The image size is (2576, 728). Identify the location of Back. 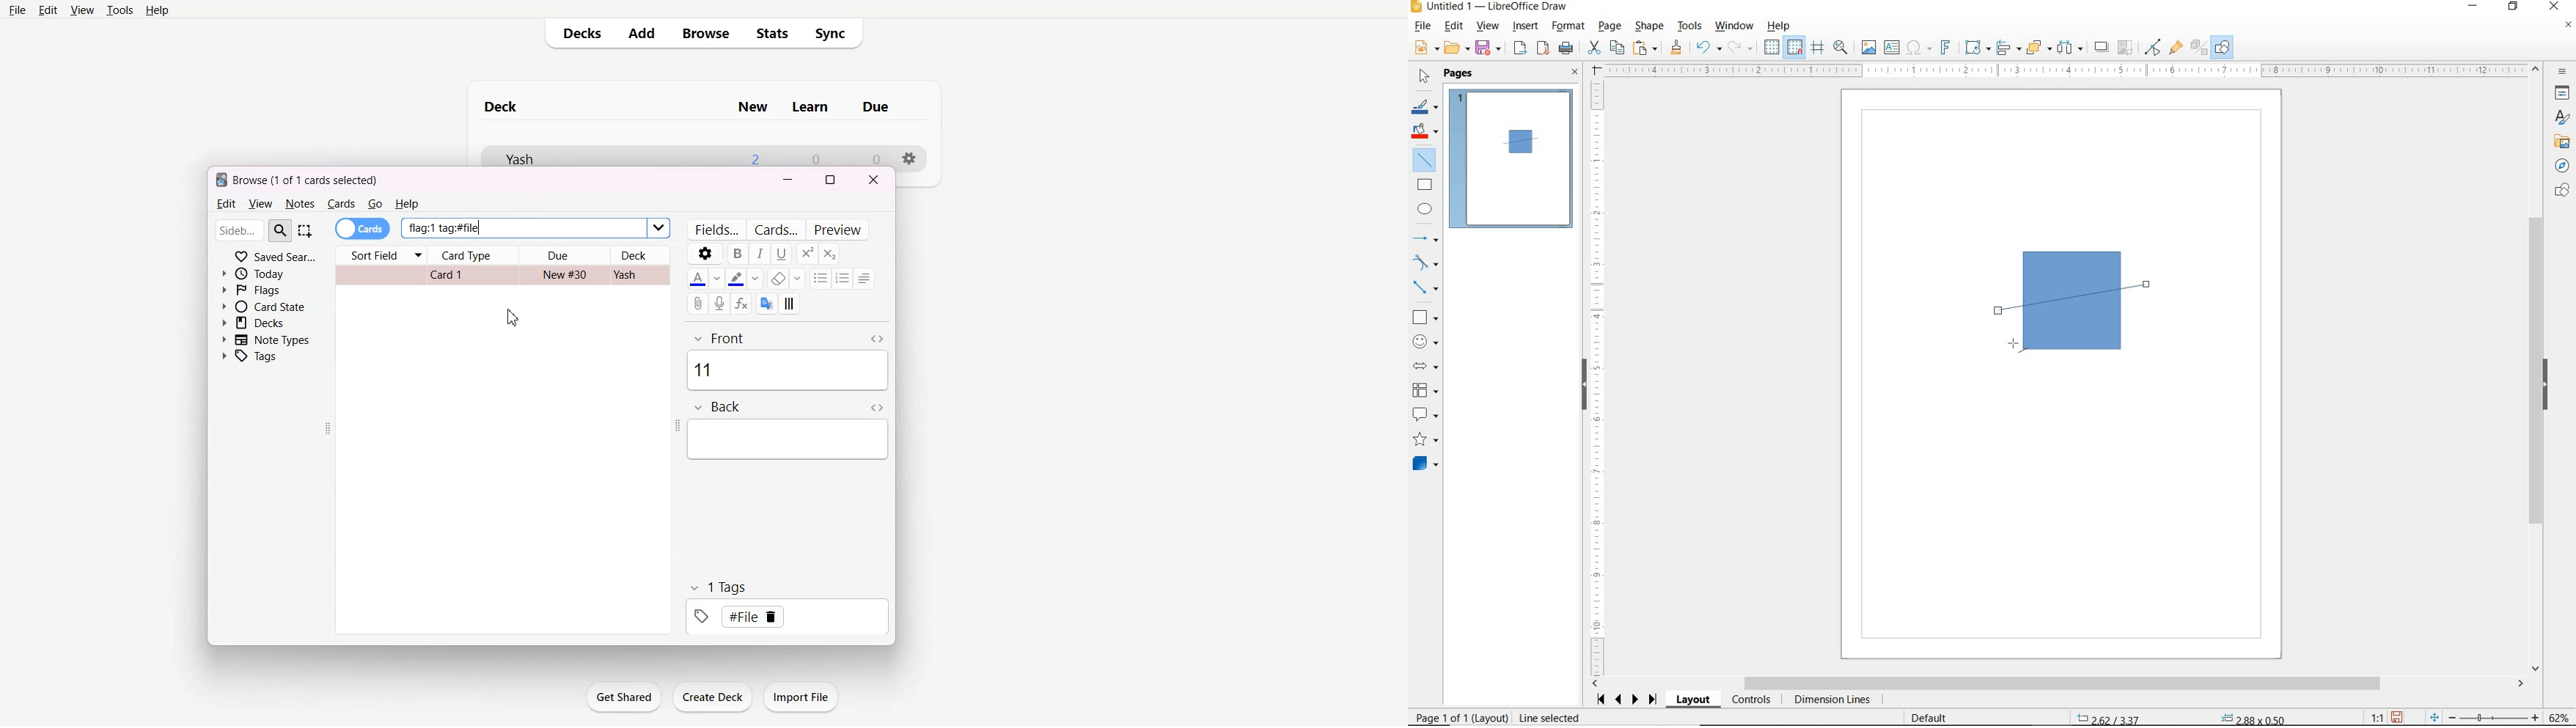
(766, 406).